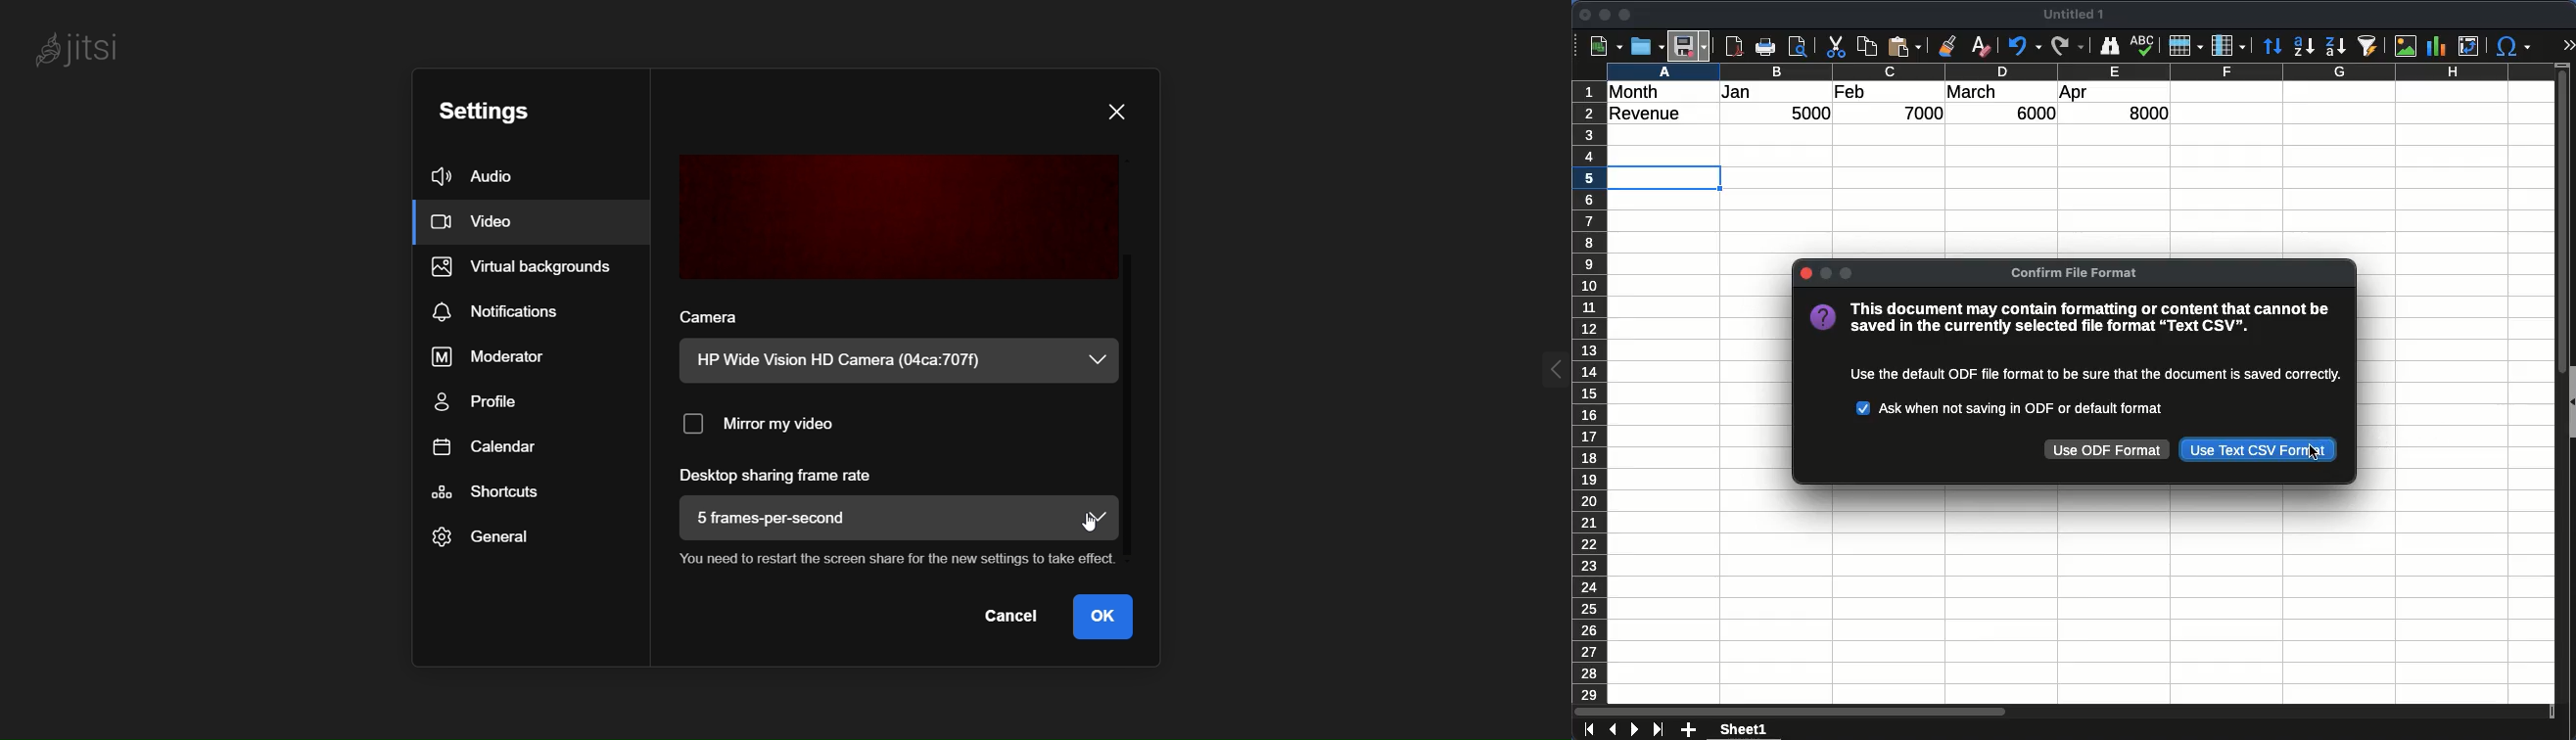 The height and width of the screenshot is (756, 2576). What do you see at coordinates (1813, 115) in the screenshot?
I see `5000` at bounding box center [1813, 115].